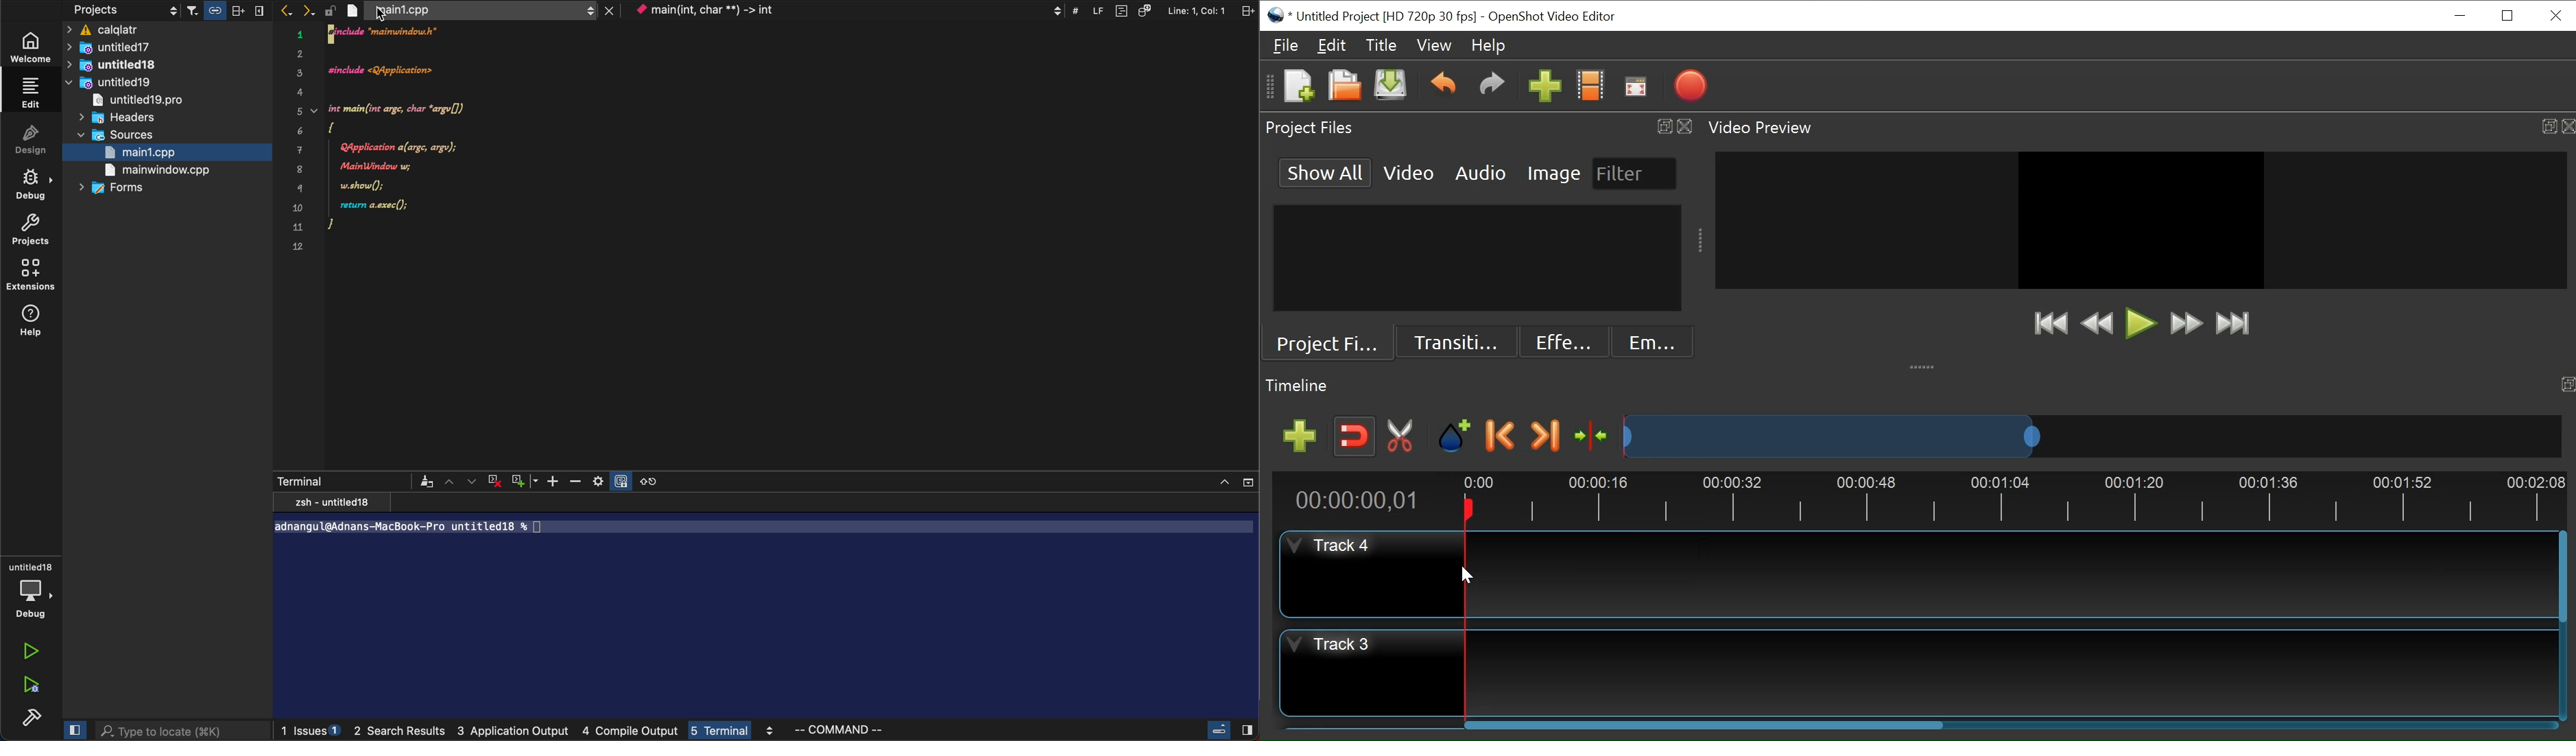 This screenshot has width=2576, height=756. What do you see at coordinates (140, 101) in the screenshot?
I see `untitled 19` at bounding box center [140, 101].